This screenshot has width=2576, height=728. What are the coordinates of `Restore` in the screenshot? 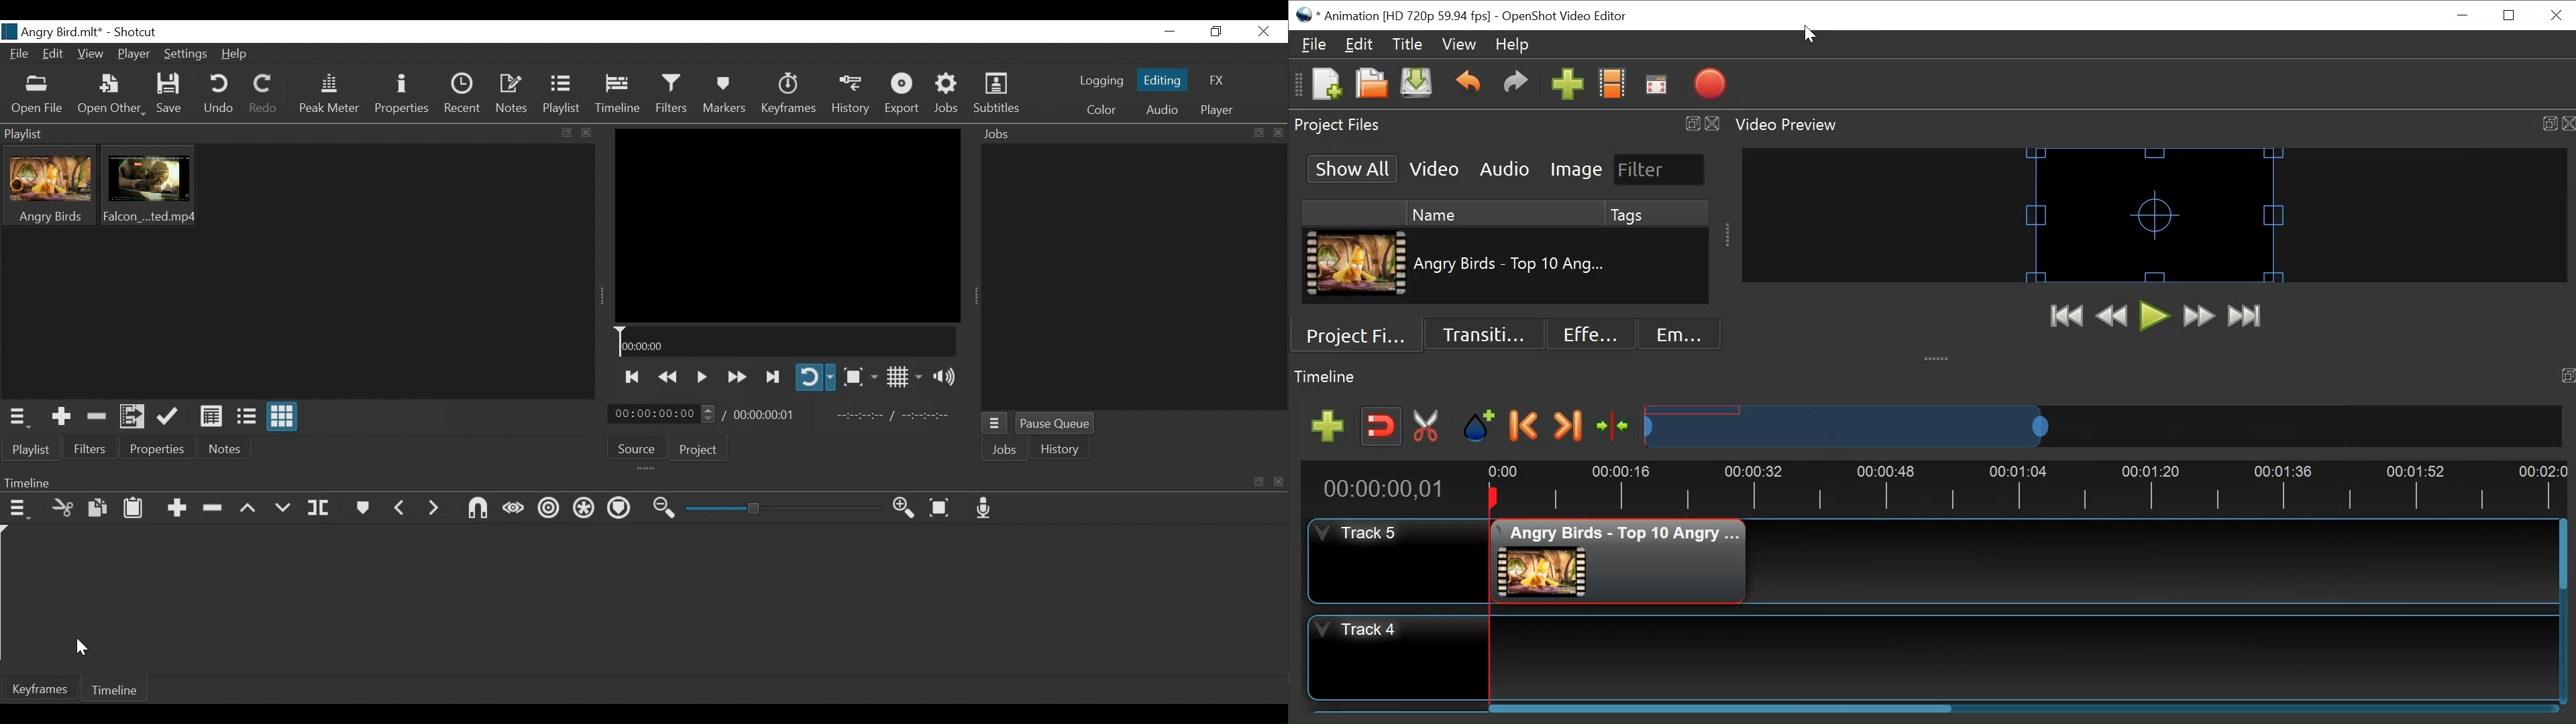 It's located at (1218, 31).